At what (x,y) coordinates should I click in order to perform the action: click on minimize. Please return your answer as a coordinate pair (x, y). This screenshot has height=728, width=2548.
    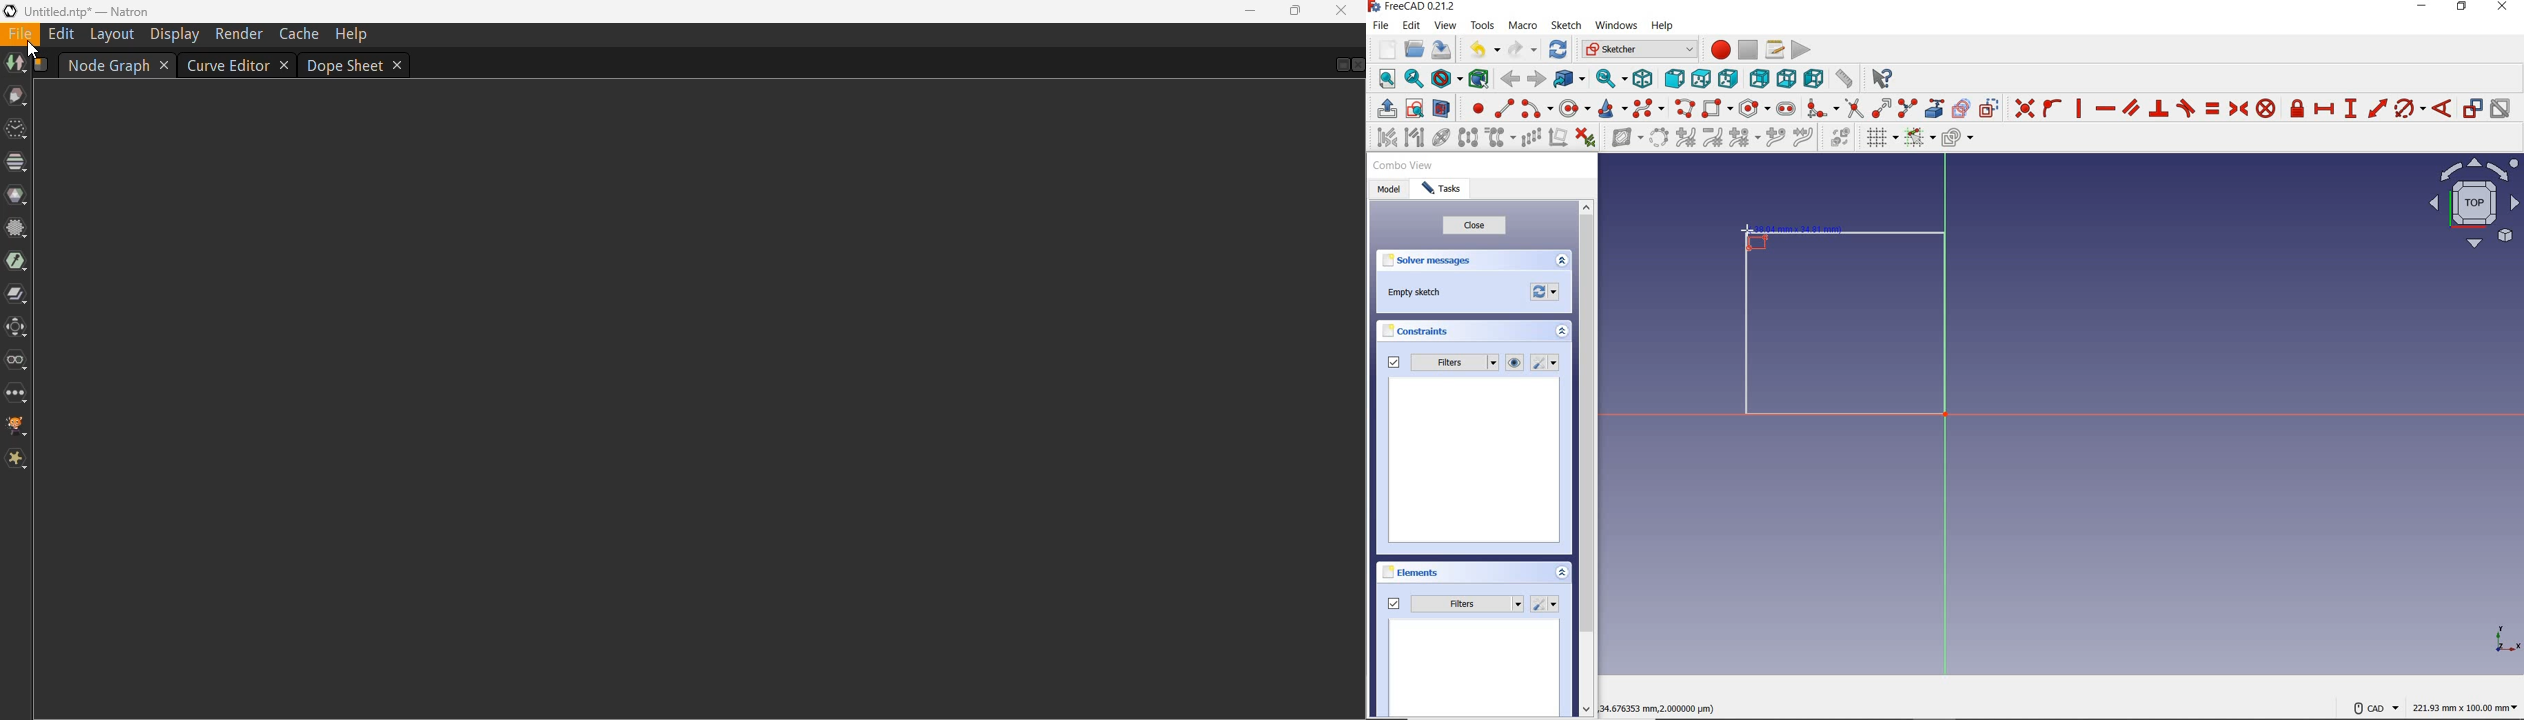
    Looking at the image, I should click on (2423, 8).